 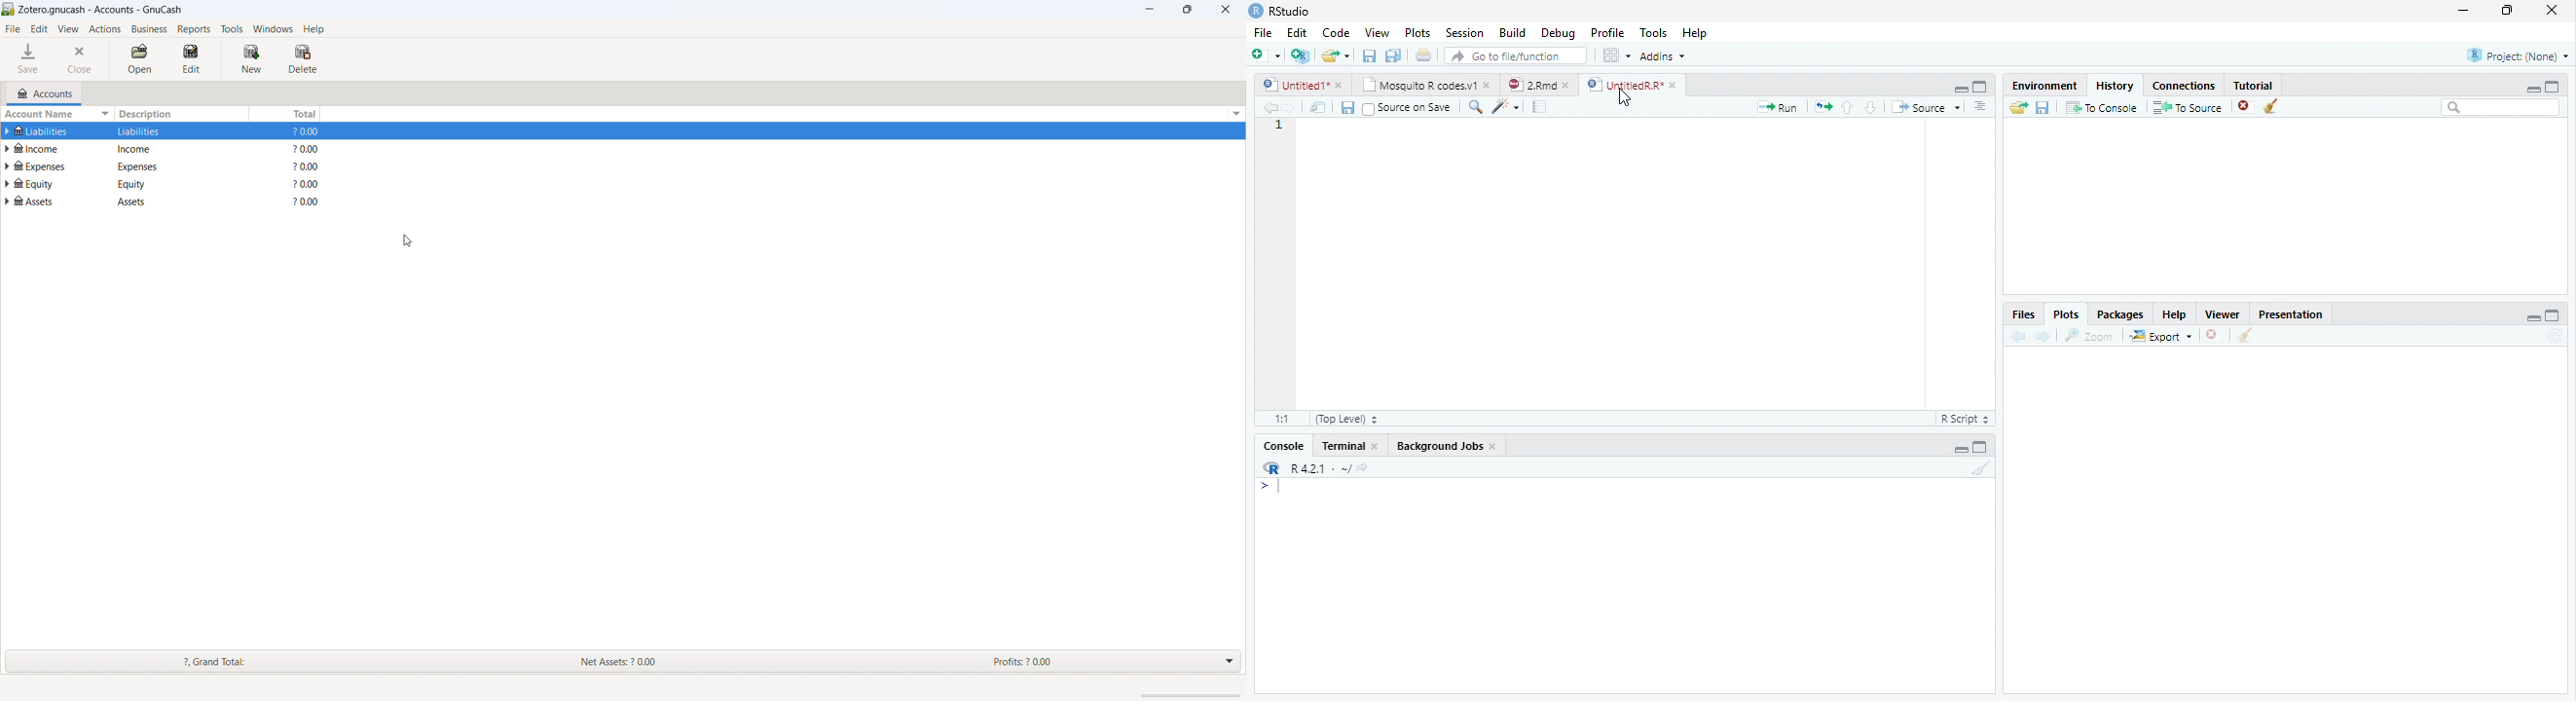 I want to click on Maximize, so click(x=2552, y=316).